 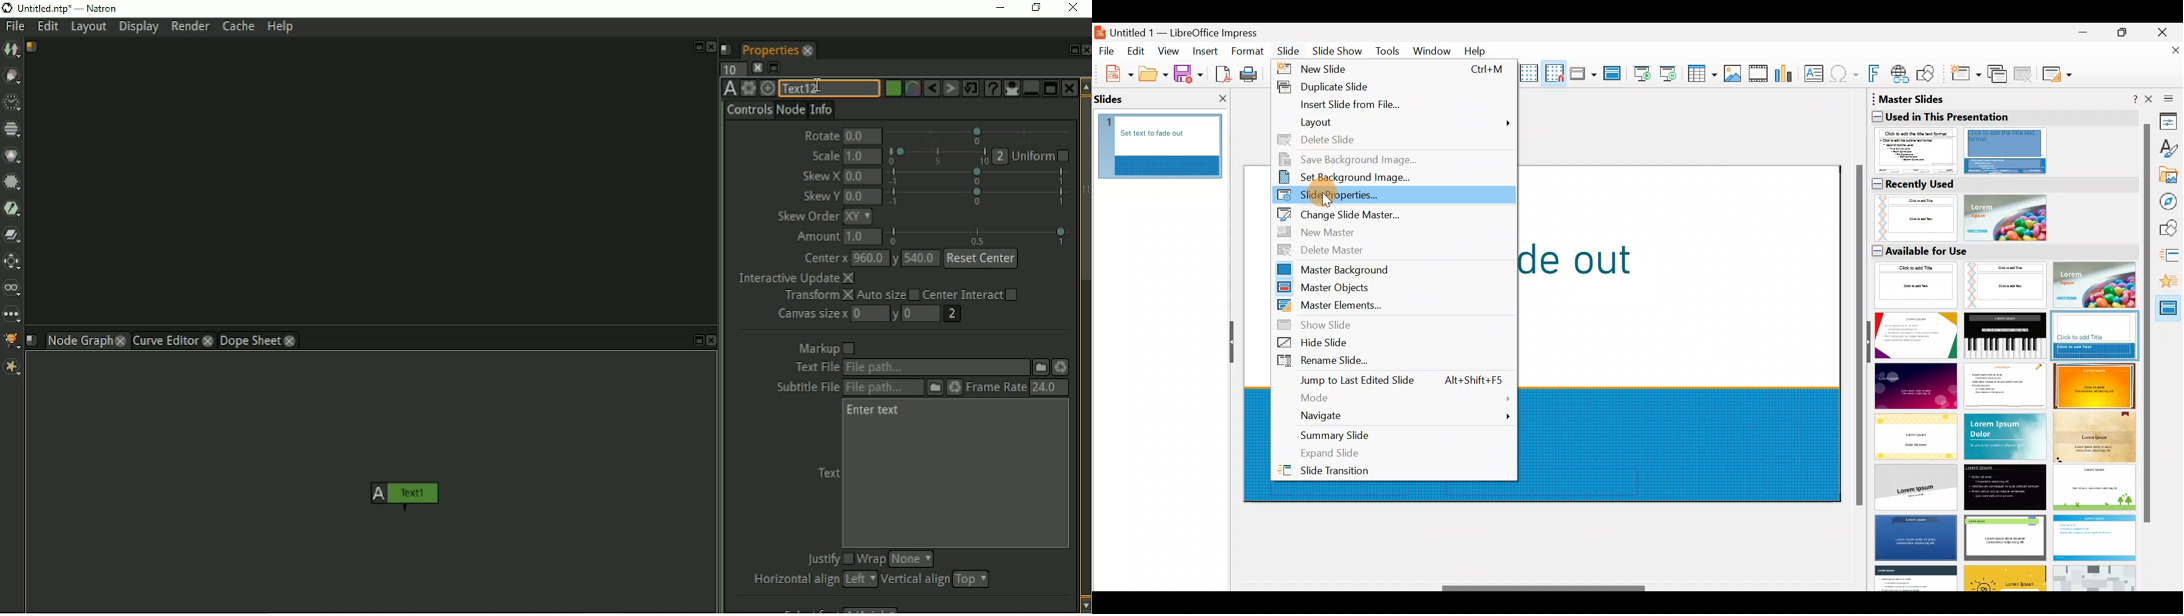 What do you see at coordinates (1393, 85) in the screenshot?
I see `Duplicate slide` at bounding box center [1393, 85].